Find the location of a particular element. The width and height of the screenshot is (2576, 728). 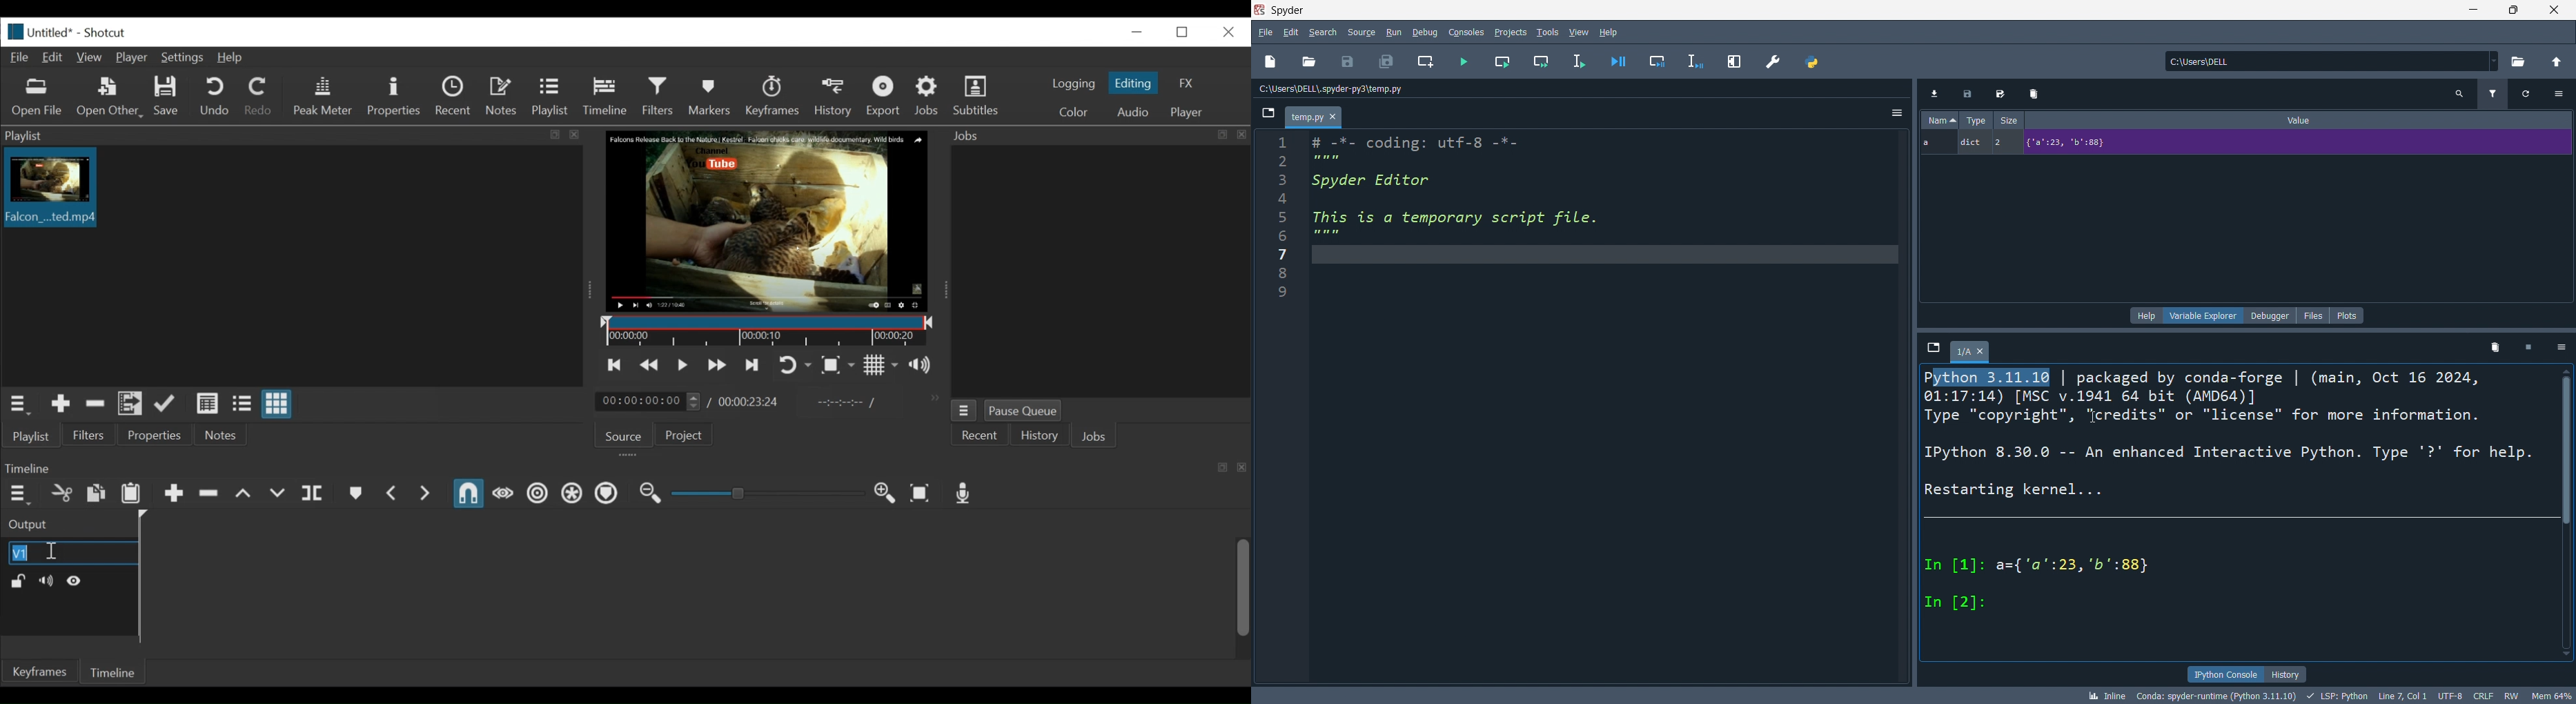

plots is located at coordinates (2348, 315).